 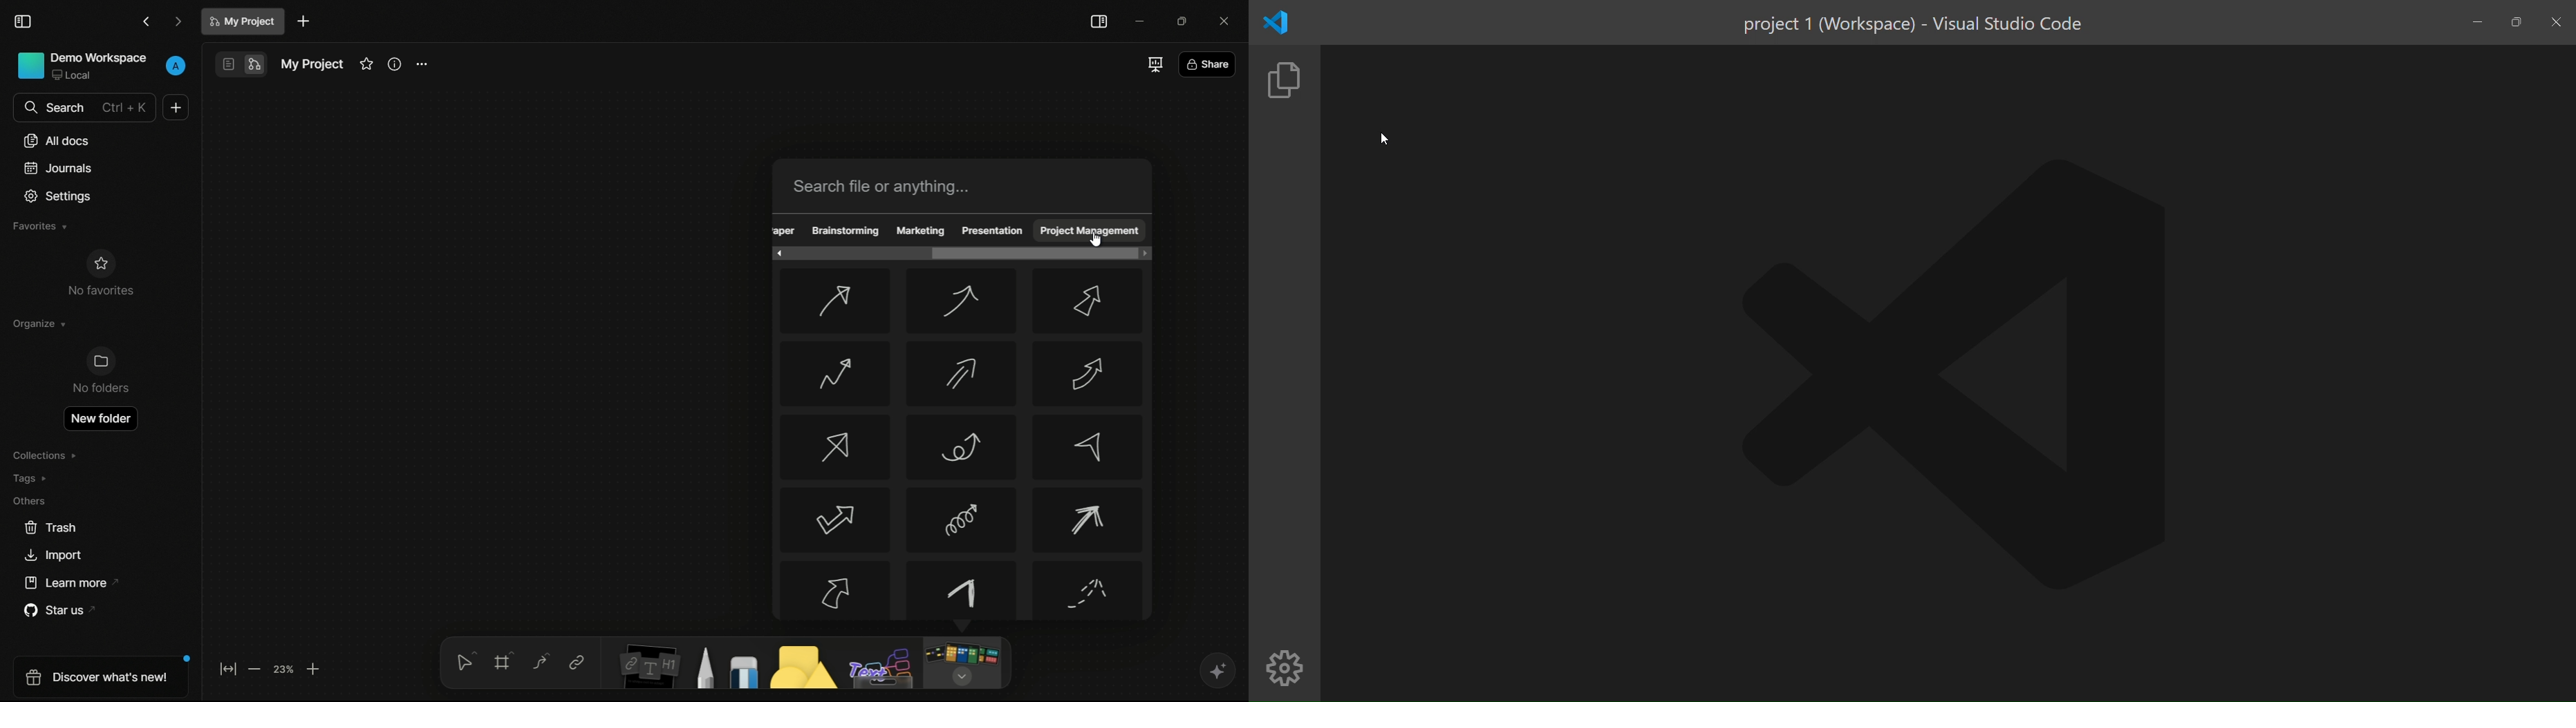 I want to click on close app, so click(x=1228, y=21).